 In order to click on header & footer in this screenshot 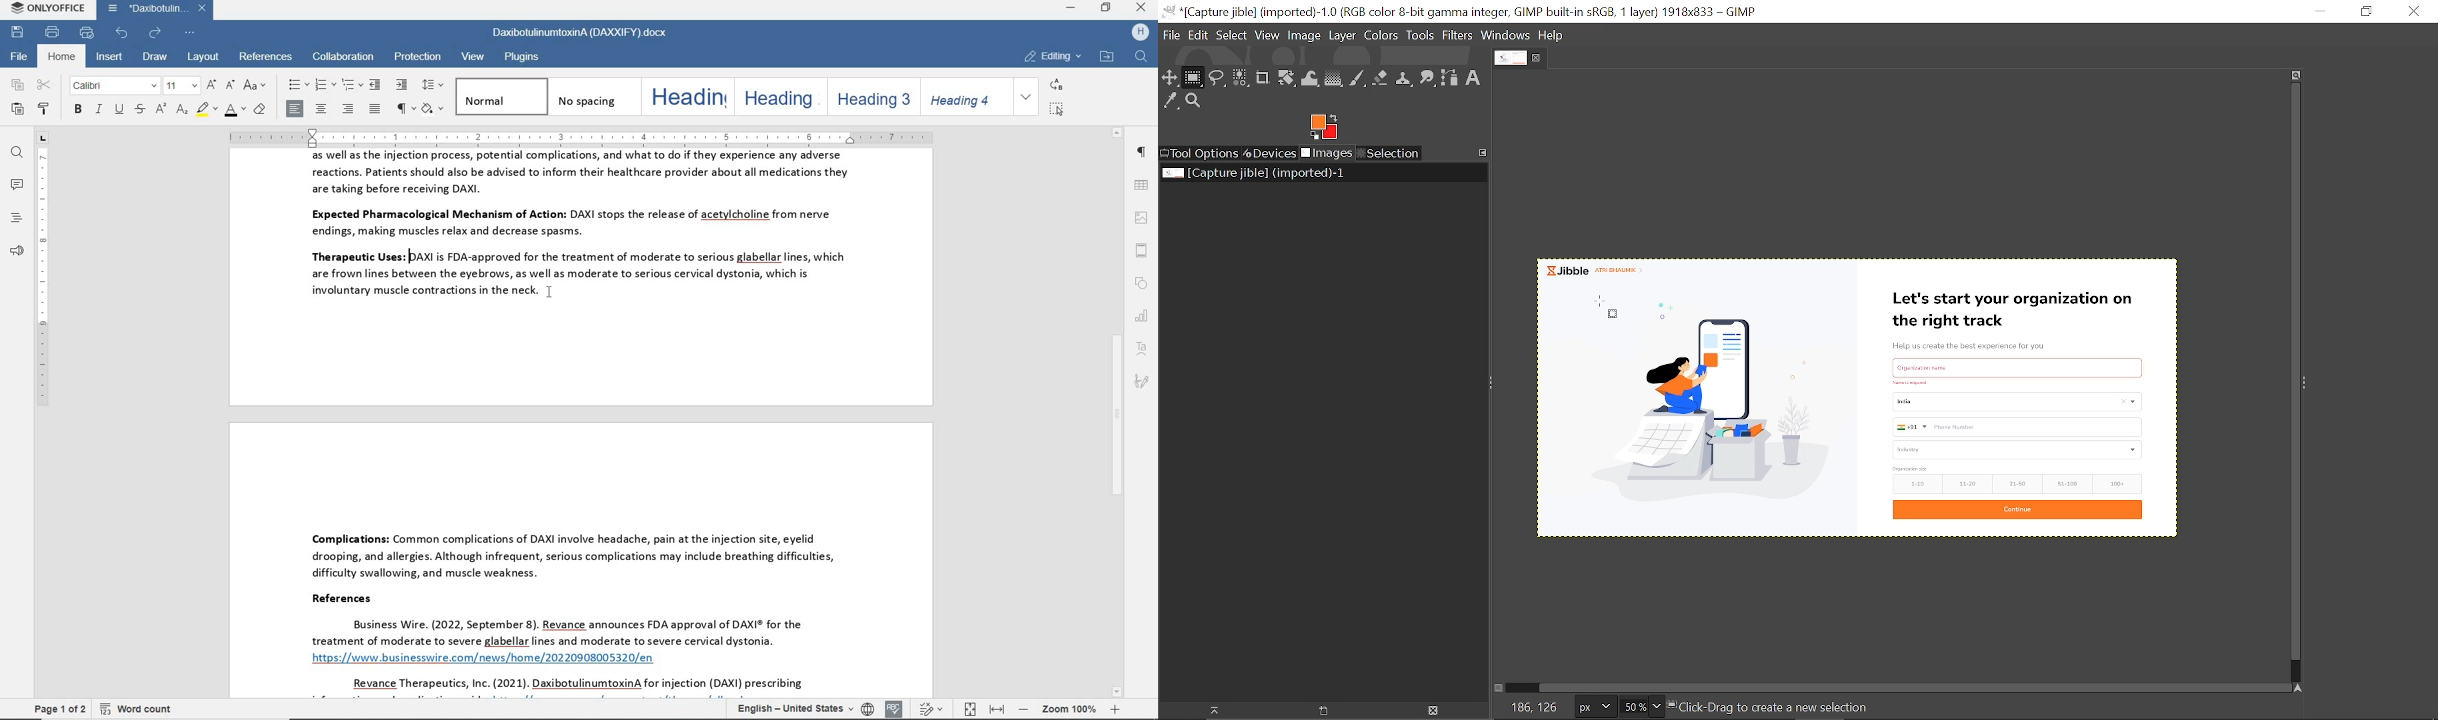, I will do `click(1141, 250)`.